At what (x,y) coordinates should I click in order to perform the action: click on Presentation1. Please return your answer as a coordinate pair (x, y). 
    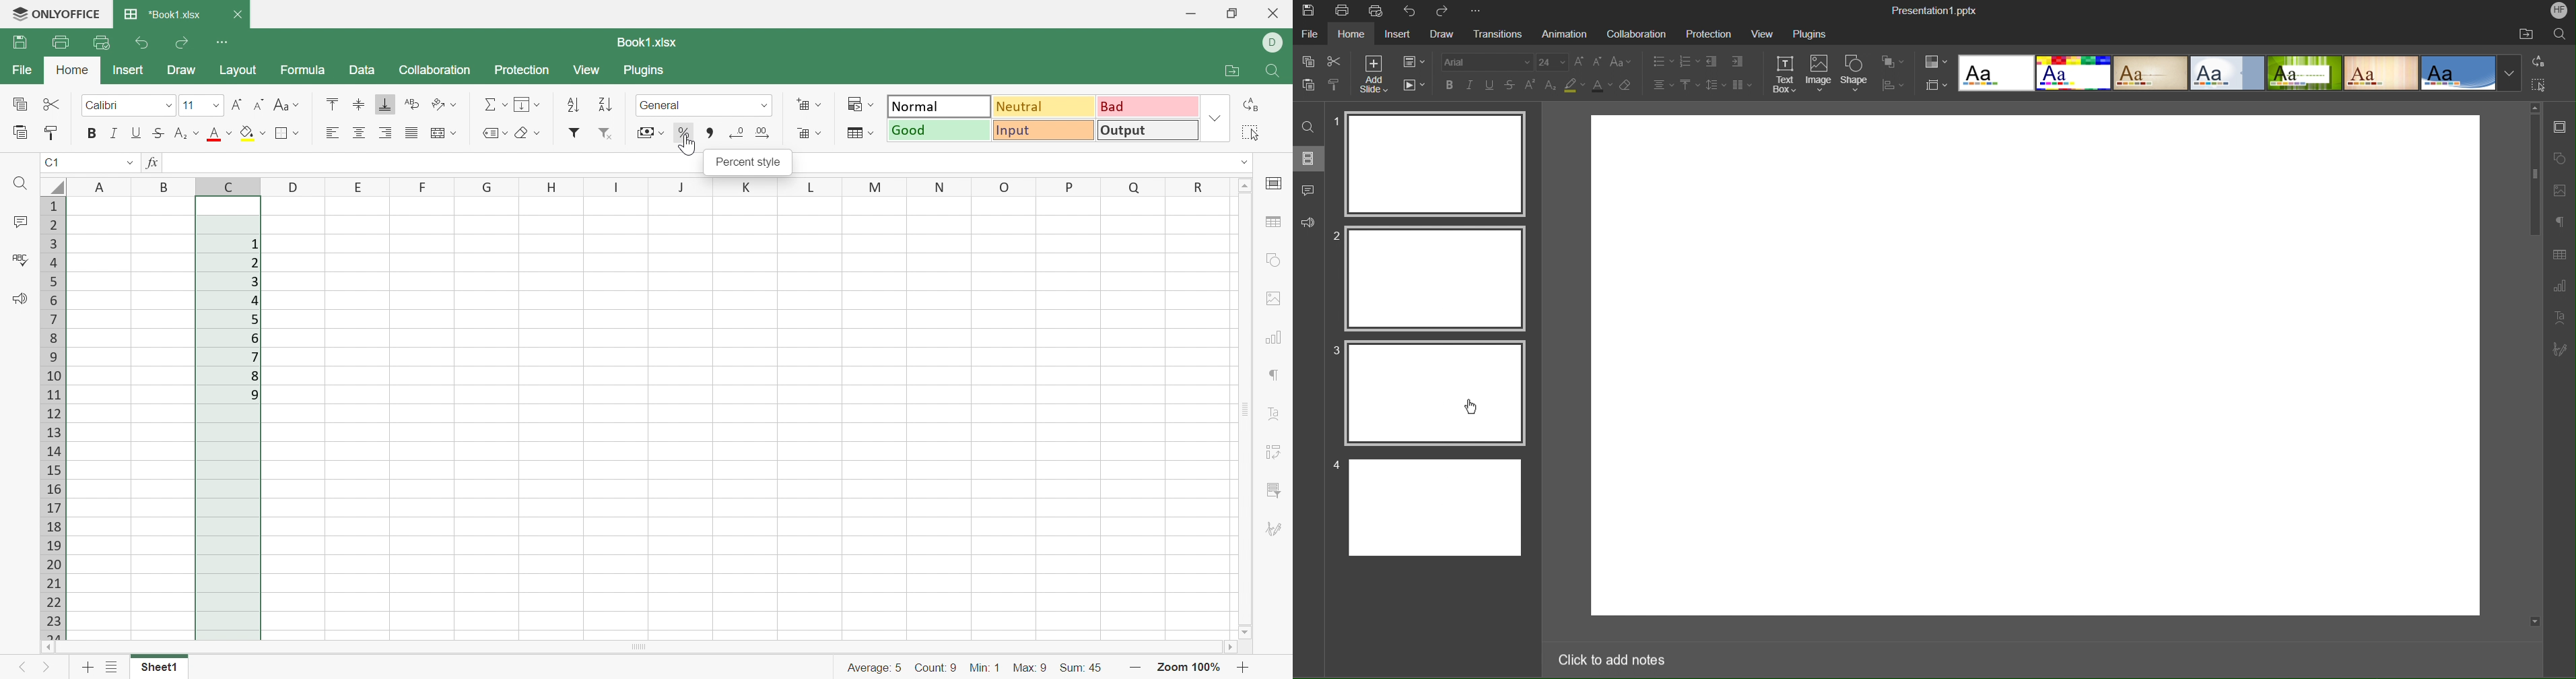
    Looking at the image, I should click on (1934, 8).